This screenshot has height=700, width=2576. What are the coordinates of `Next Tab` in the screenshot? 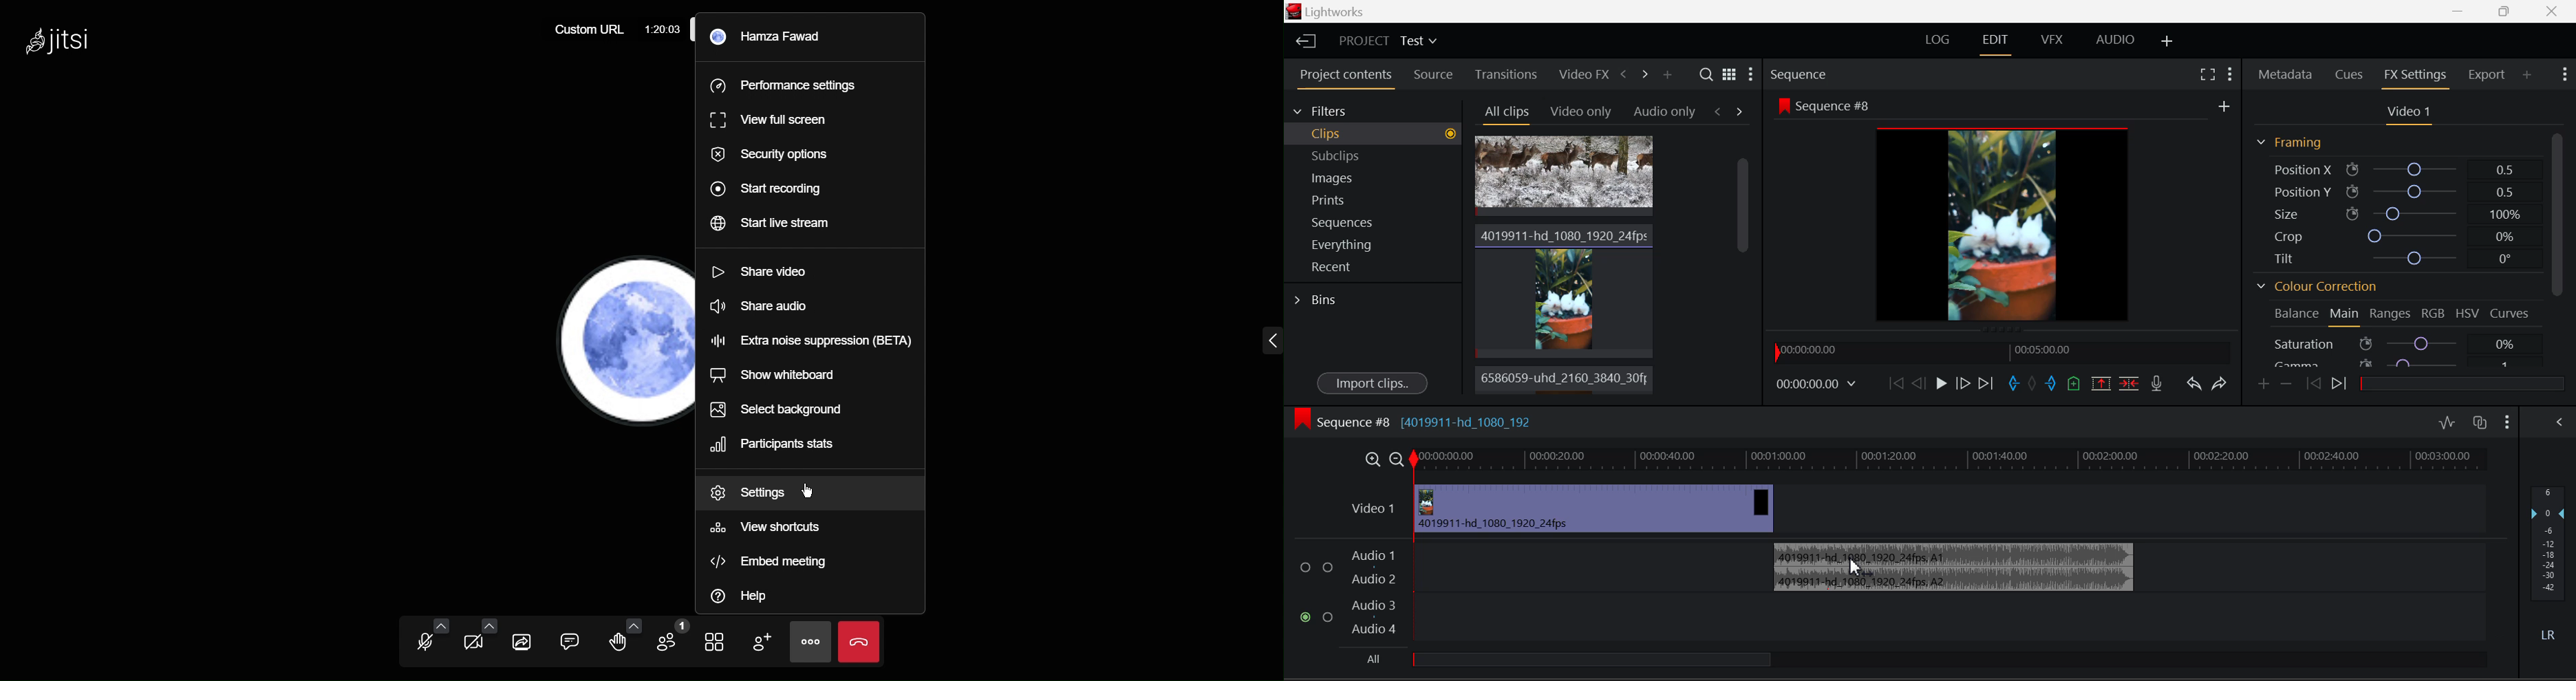 It's located at (1740, 111).